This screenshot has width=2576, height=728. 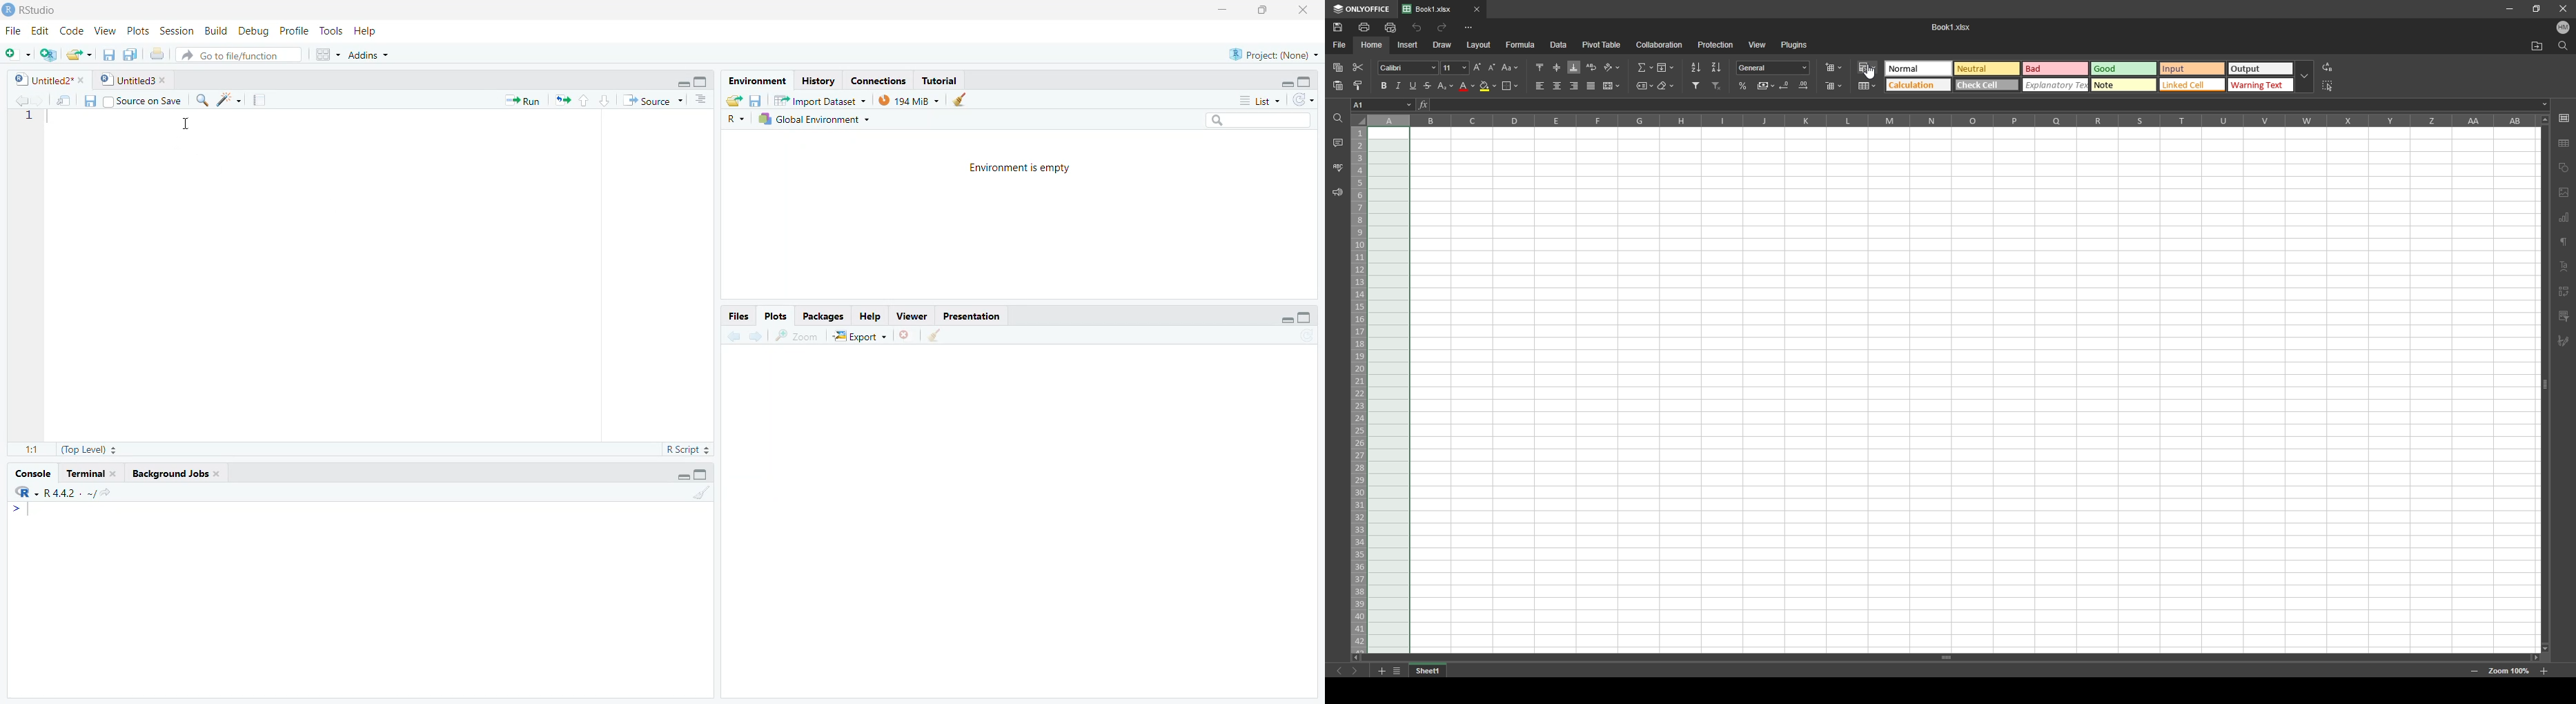 I want to click on selected cells, so click(x=1388, y=390).